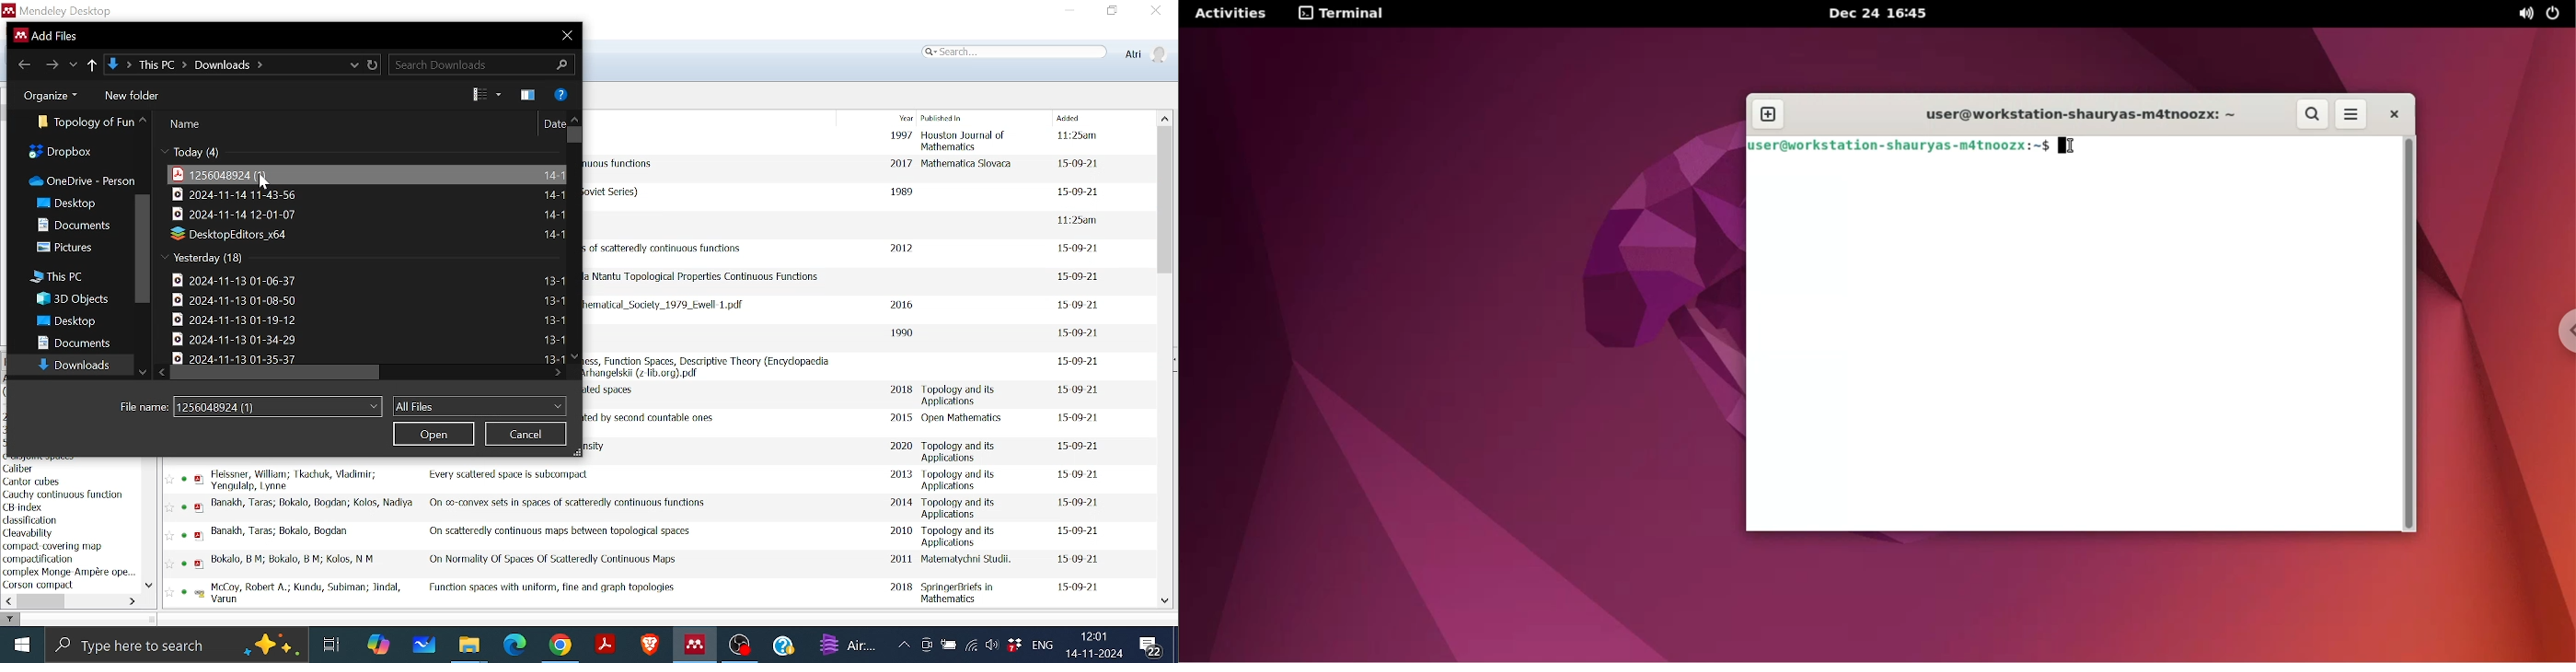 Image resolution: width=2576 pixels, height=672 pixels. What do you see at coordinates (1078, 418) in the screenshot?
I see `date` at bounding box center [1078, 418].